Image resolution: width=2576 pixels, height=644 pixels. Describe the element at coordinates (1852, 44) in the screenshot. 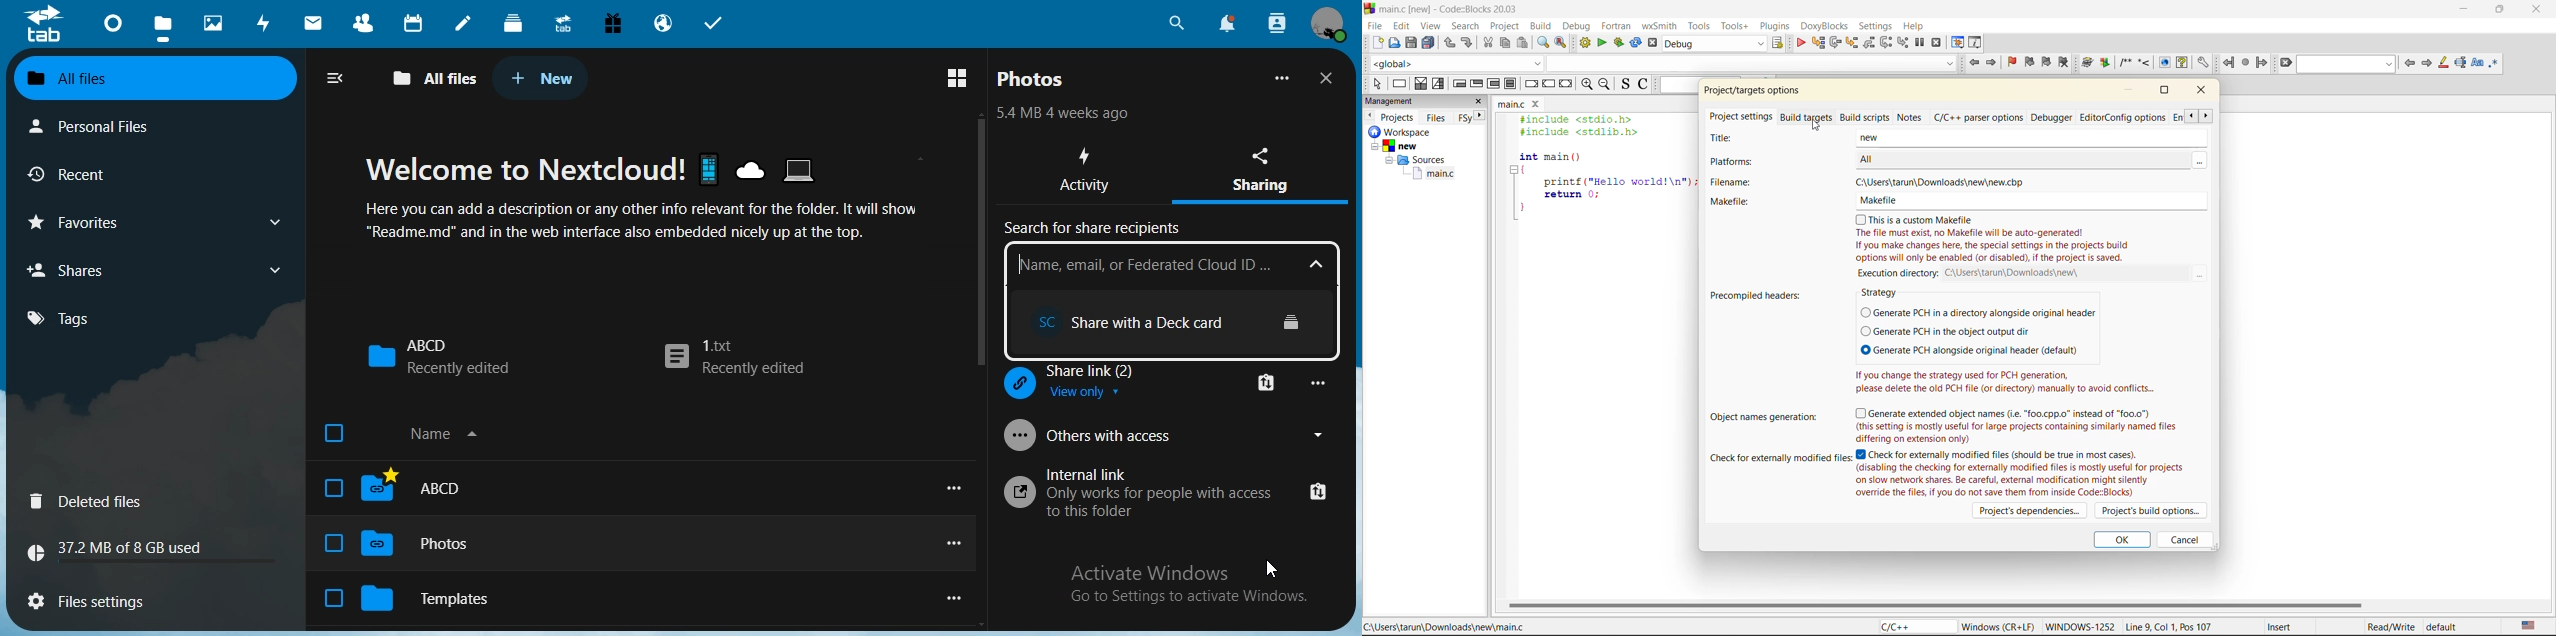

I see `step into` at that location.